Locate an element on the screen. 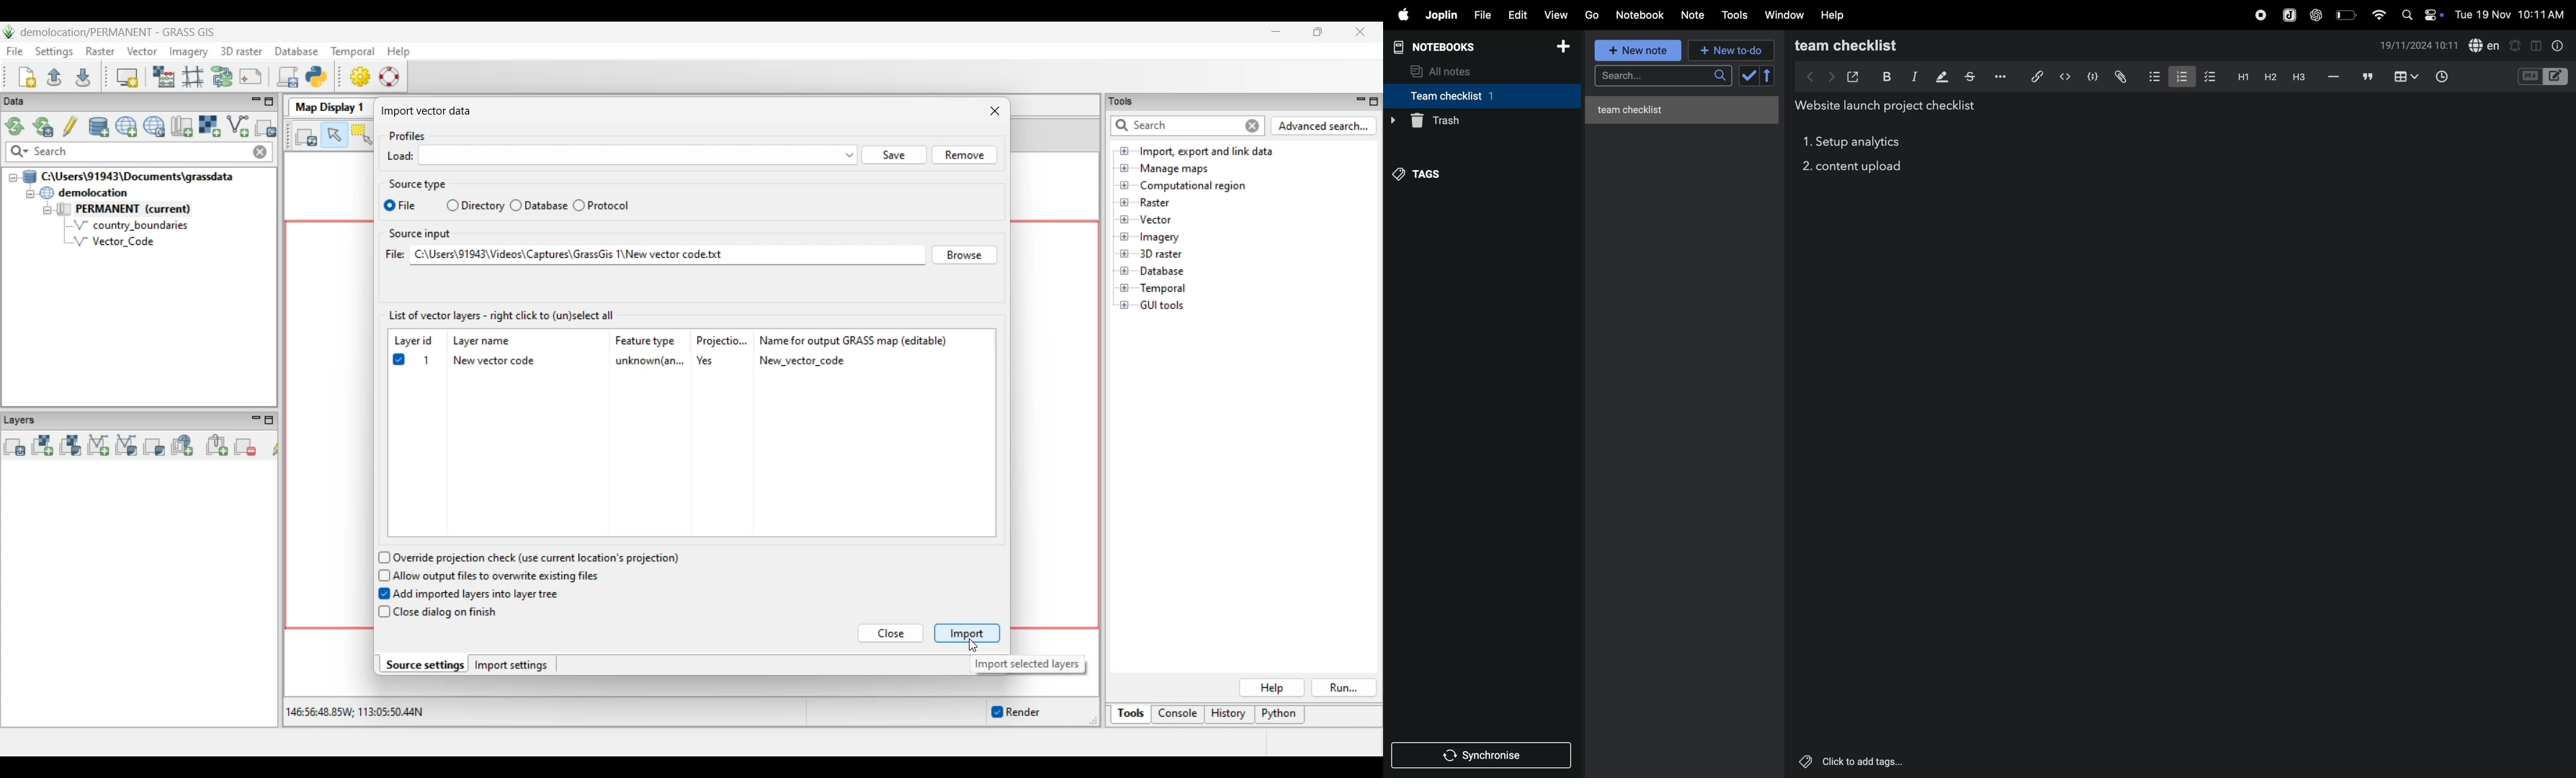  tools is located at coordinates (1736, 15).